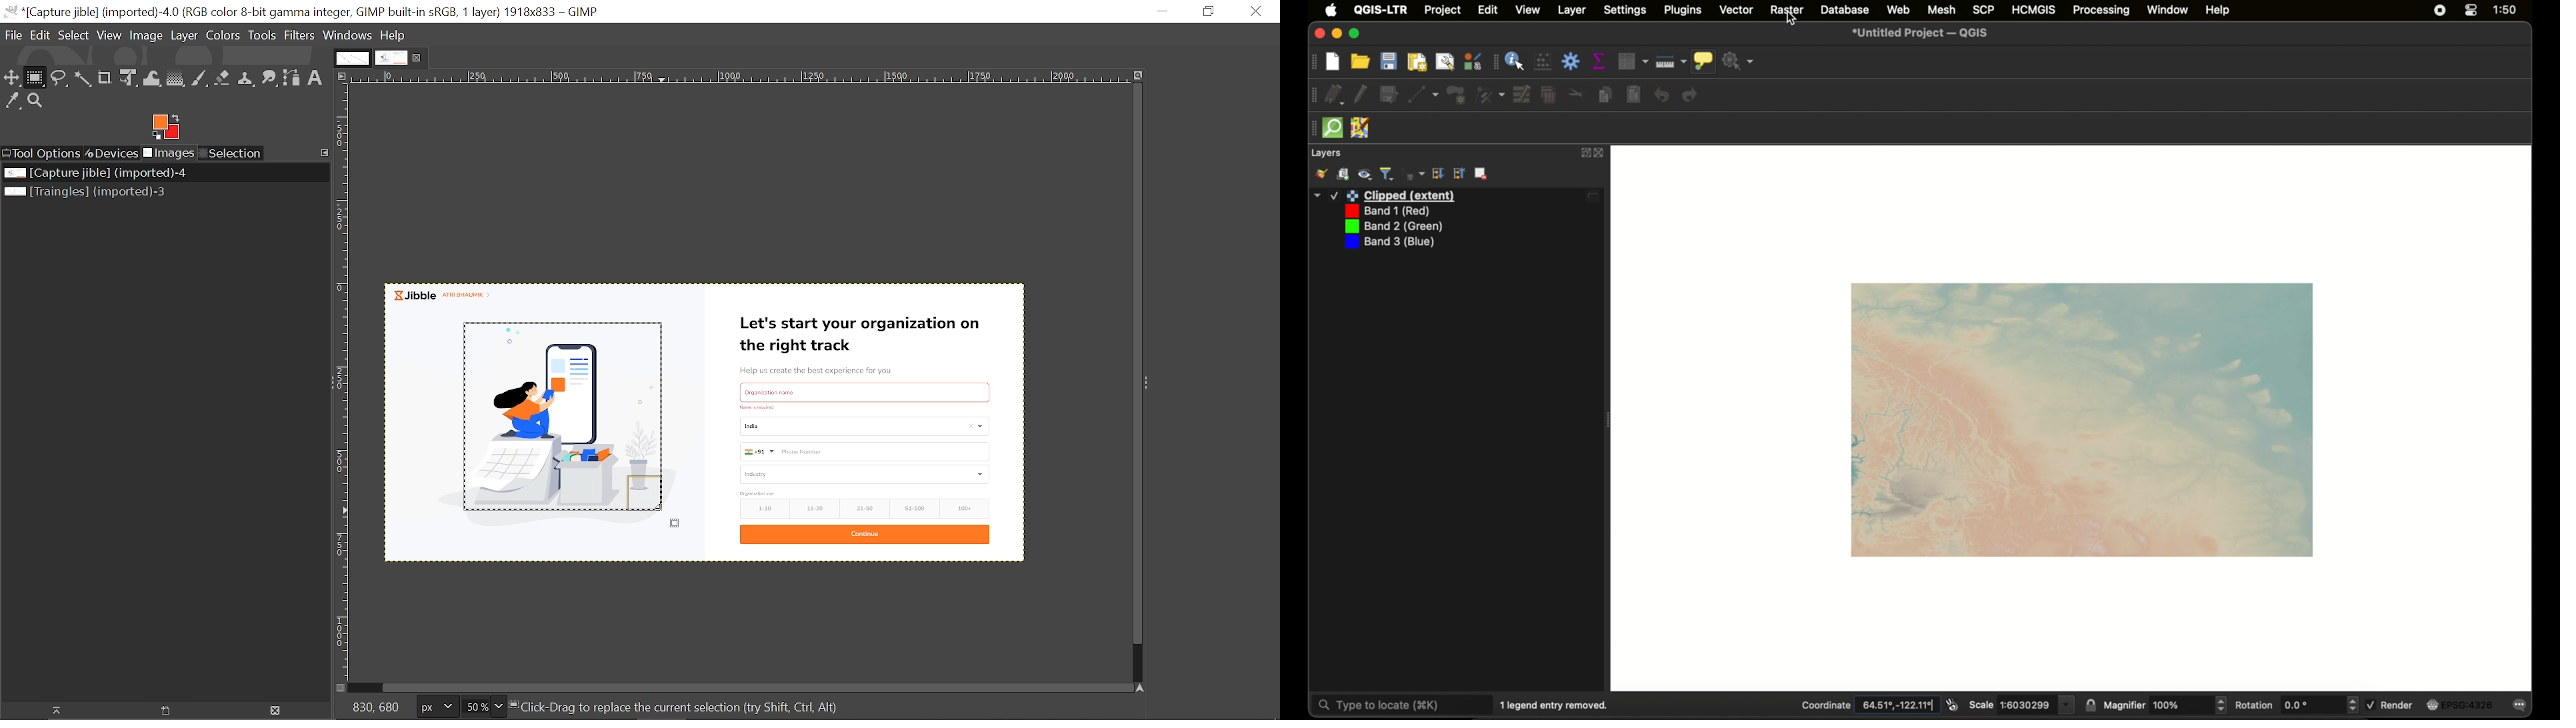 This screenshot has height=728, width=2576. Describe the element at coordinates (1737, 9) in the screenshot. I see `vector` at that location.